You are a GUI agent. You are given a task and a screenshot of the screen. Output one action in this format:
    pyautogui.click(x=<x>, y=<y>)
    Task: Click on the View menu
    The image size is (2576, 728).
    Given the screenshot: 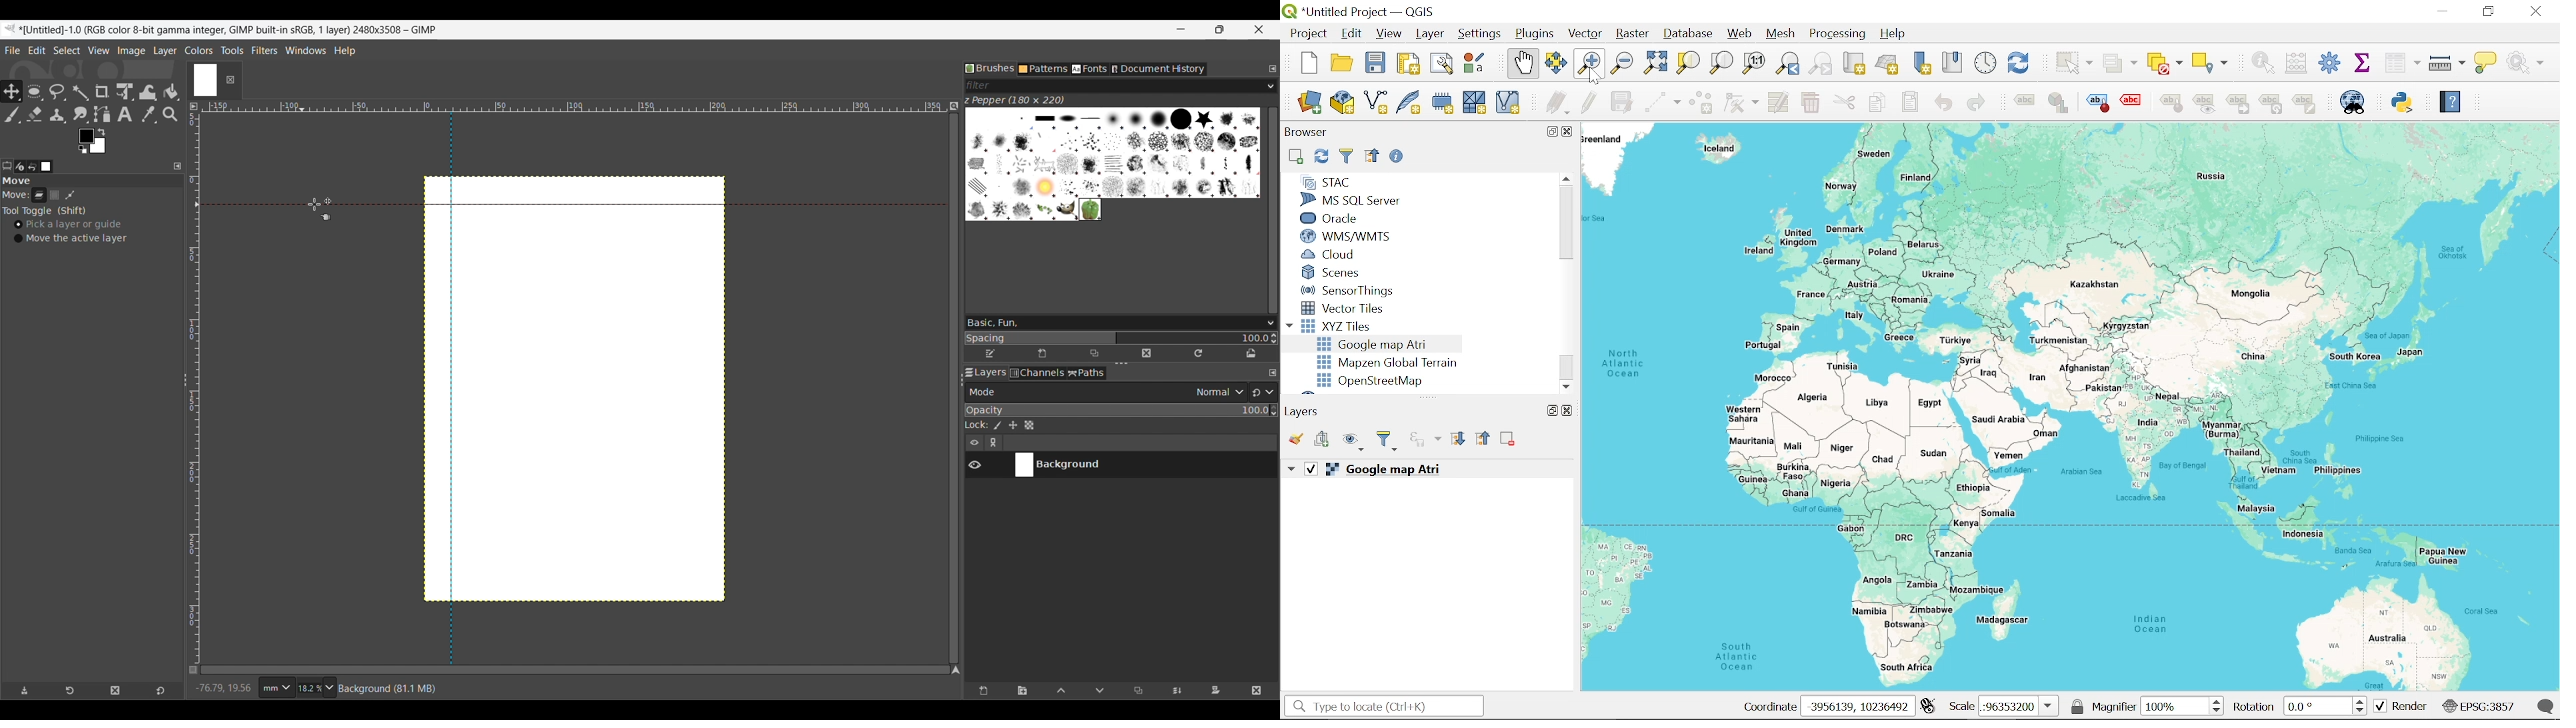 What is the action you would take?
    pyautogui.click(x=98, y=50)
    